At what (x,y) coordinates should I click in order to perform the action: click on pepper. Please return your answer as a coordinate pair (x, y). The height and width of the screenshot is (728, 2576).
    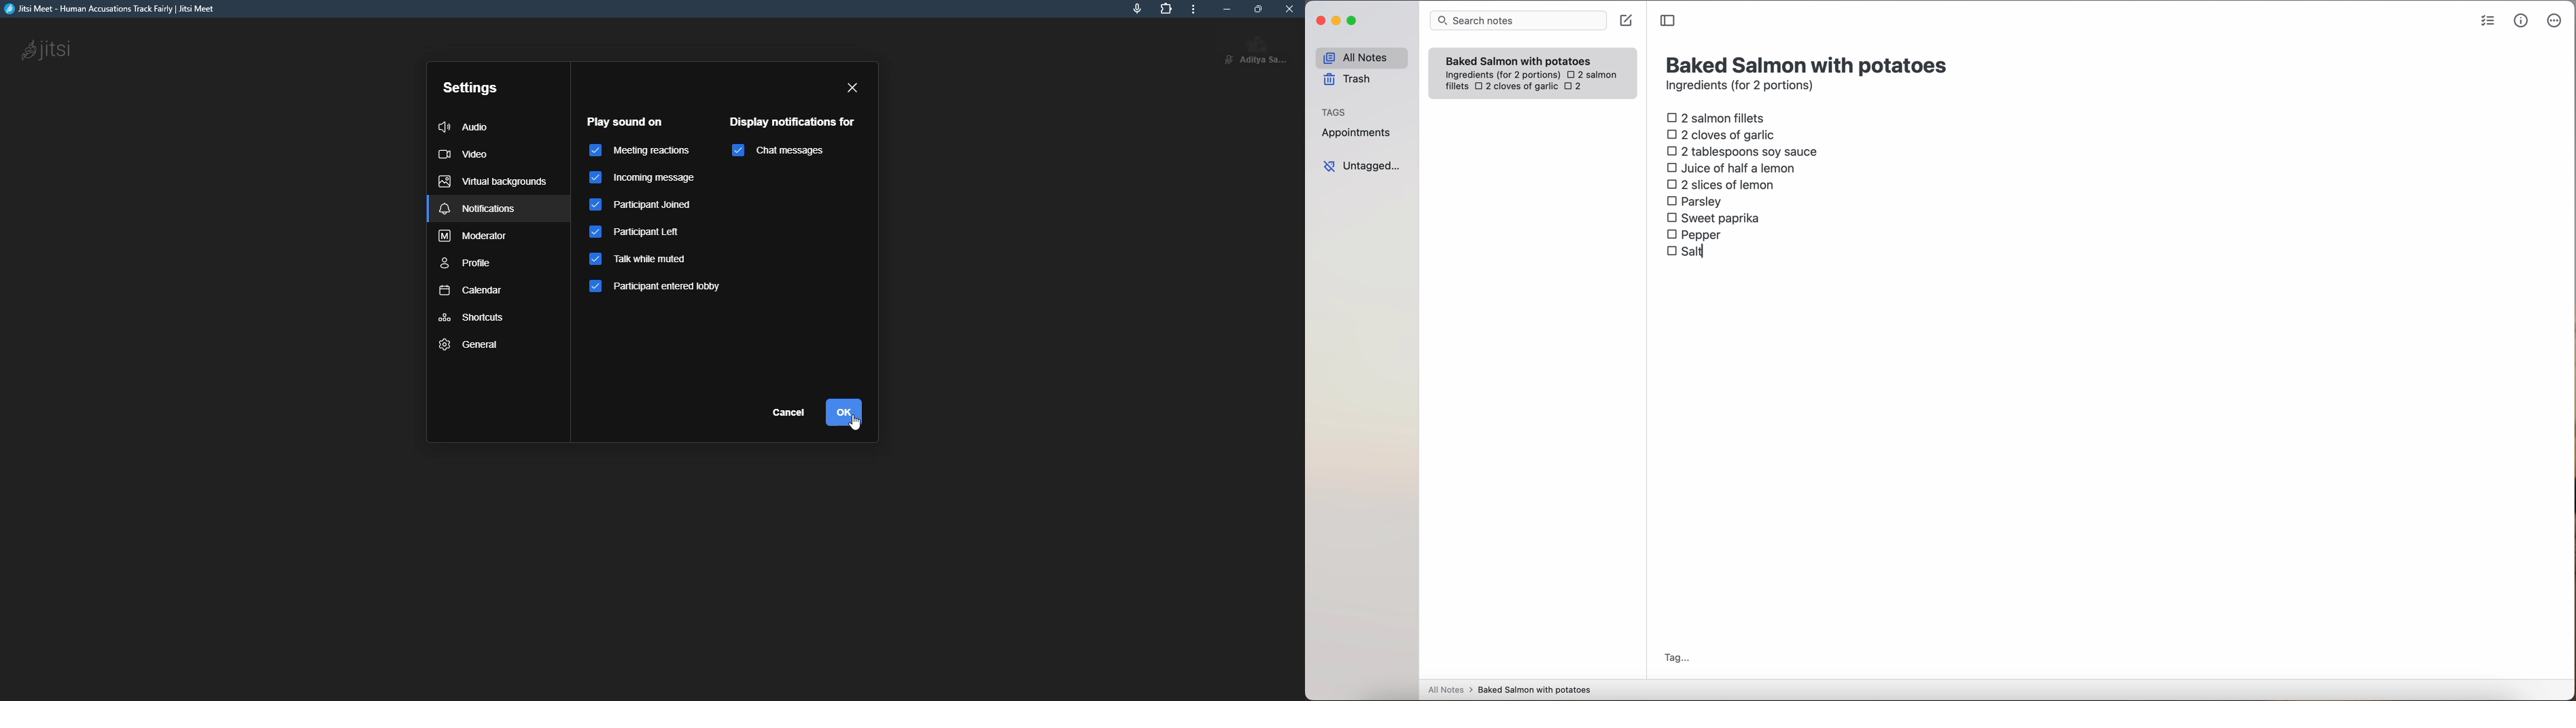
    Looking at the image, I should click on (1696, 234).